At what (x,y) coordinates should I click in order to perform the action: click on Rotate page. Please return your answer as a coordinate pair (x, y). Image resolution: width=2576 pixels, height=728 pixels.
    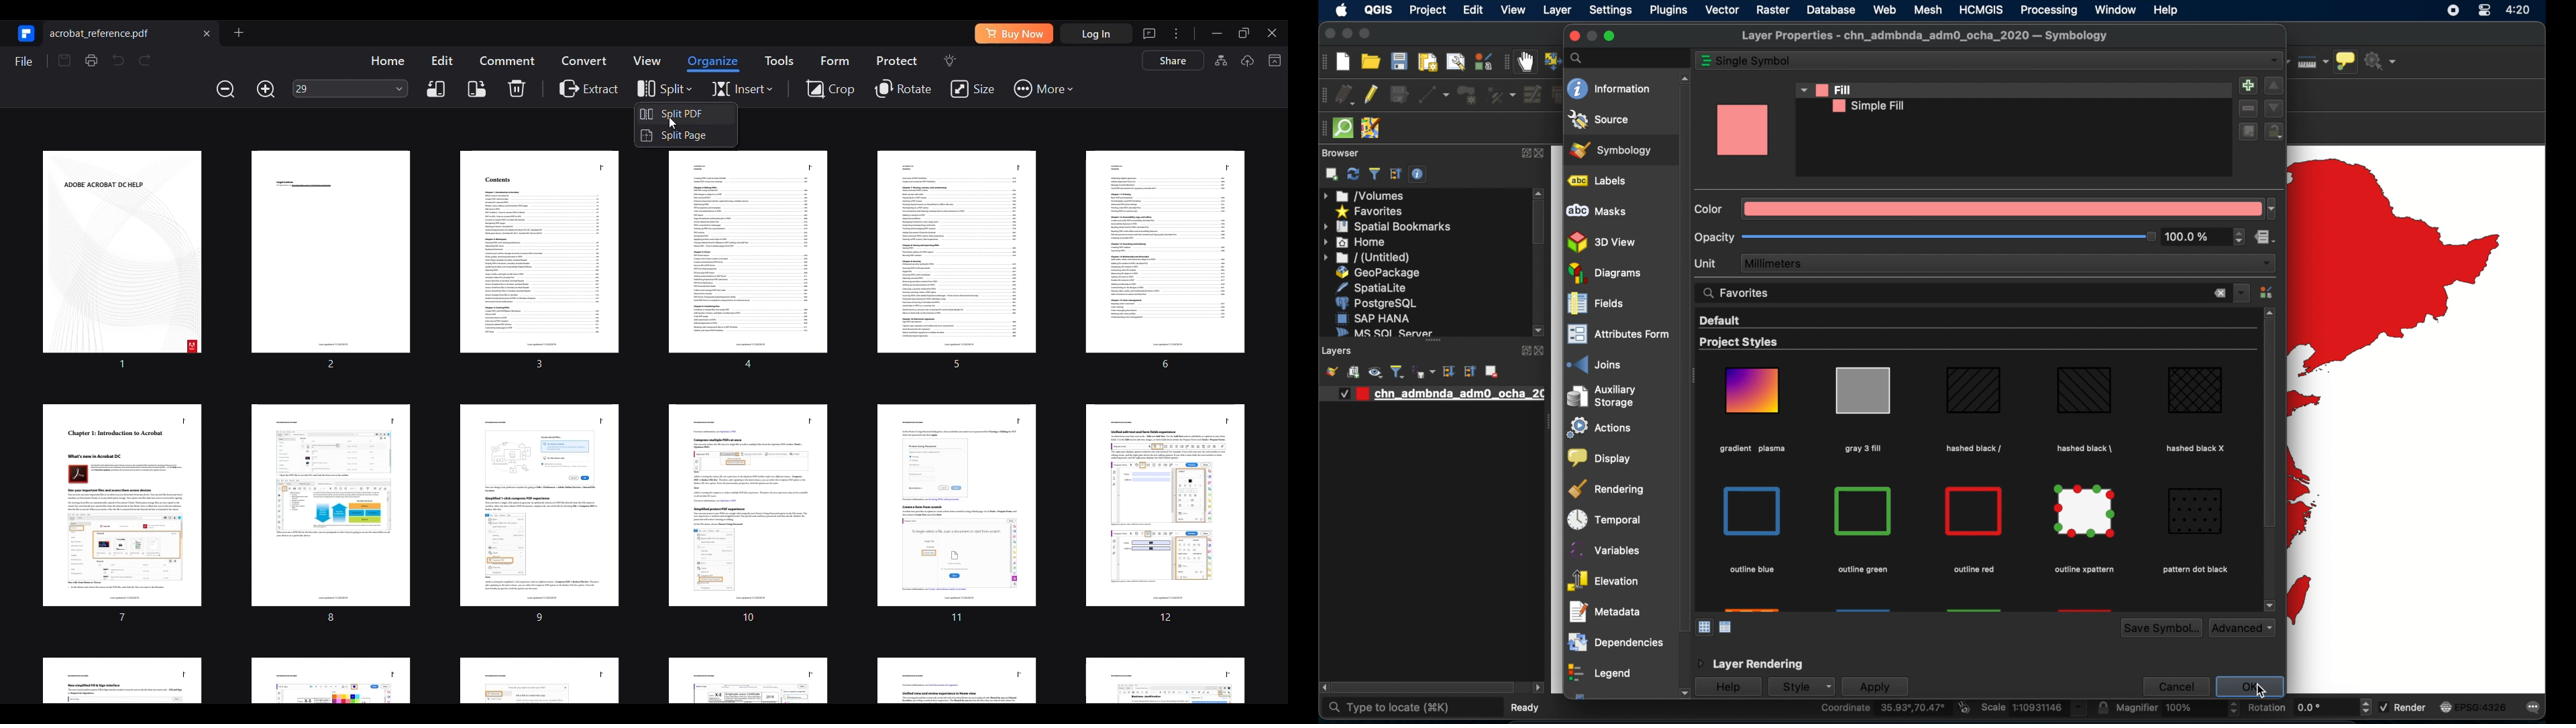
    Looking at the image, I should click on (904, 89).